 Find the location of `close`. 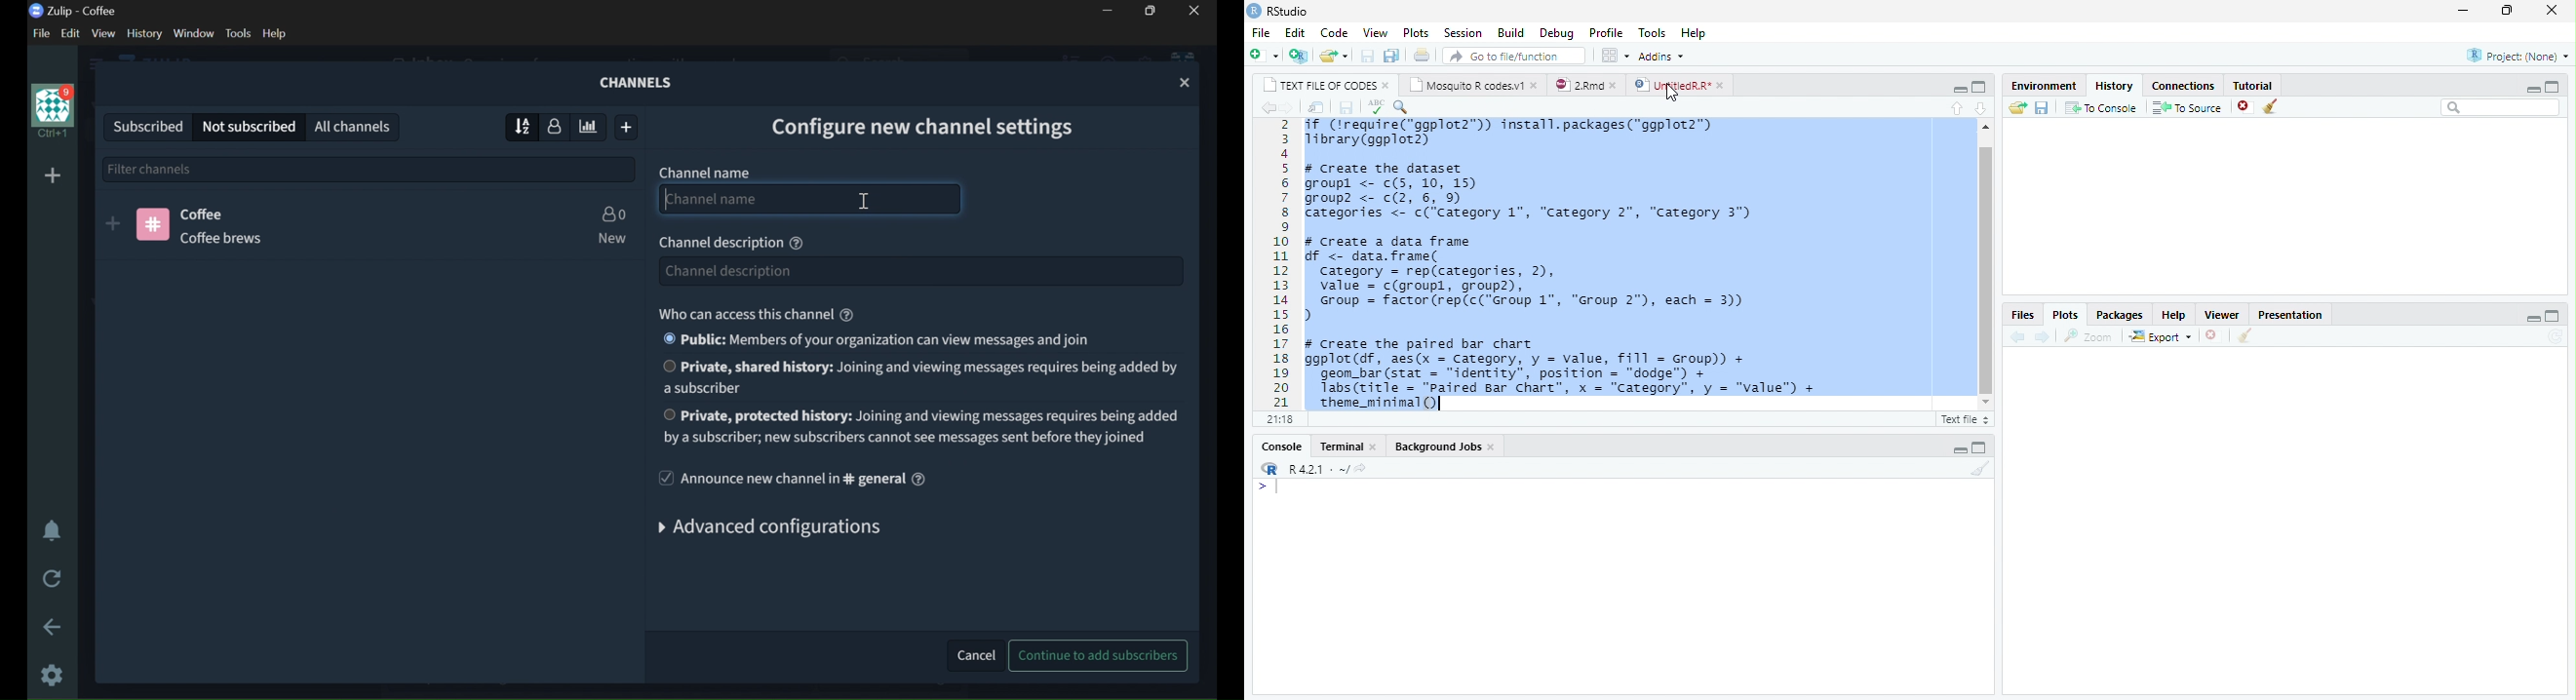

close is located at coordinates (1721, 86).